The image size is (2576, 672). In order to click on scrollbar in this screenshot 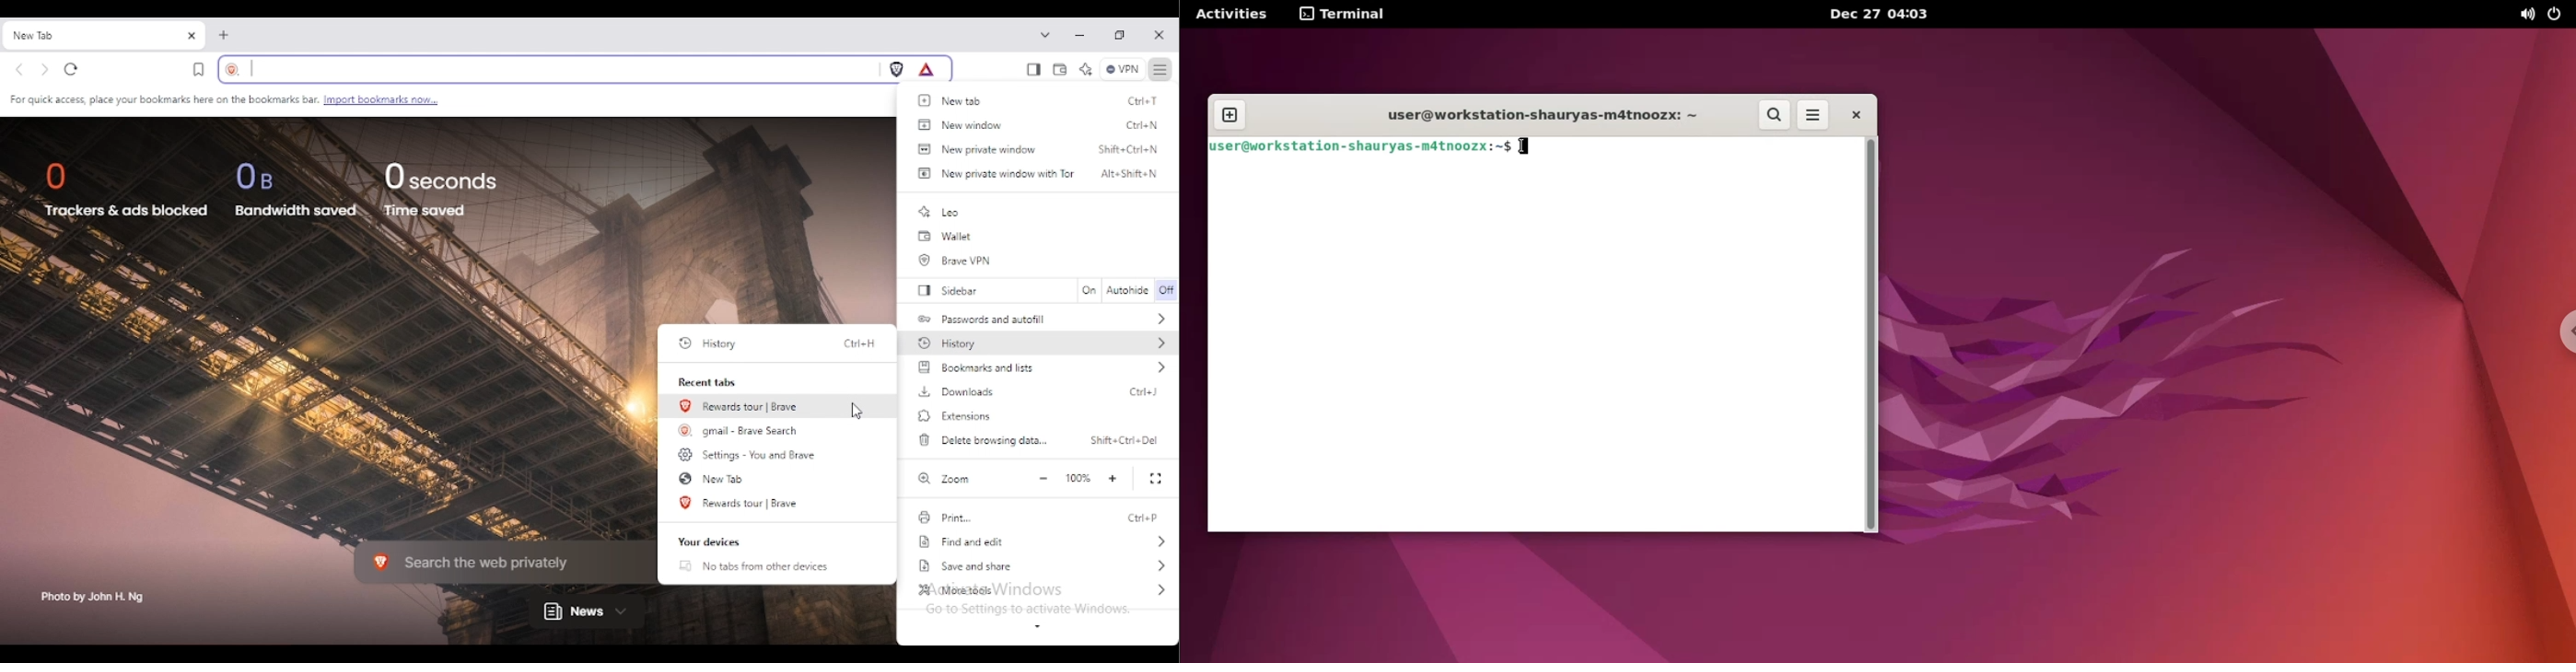, I will do `click(1871, 337)`.